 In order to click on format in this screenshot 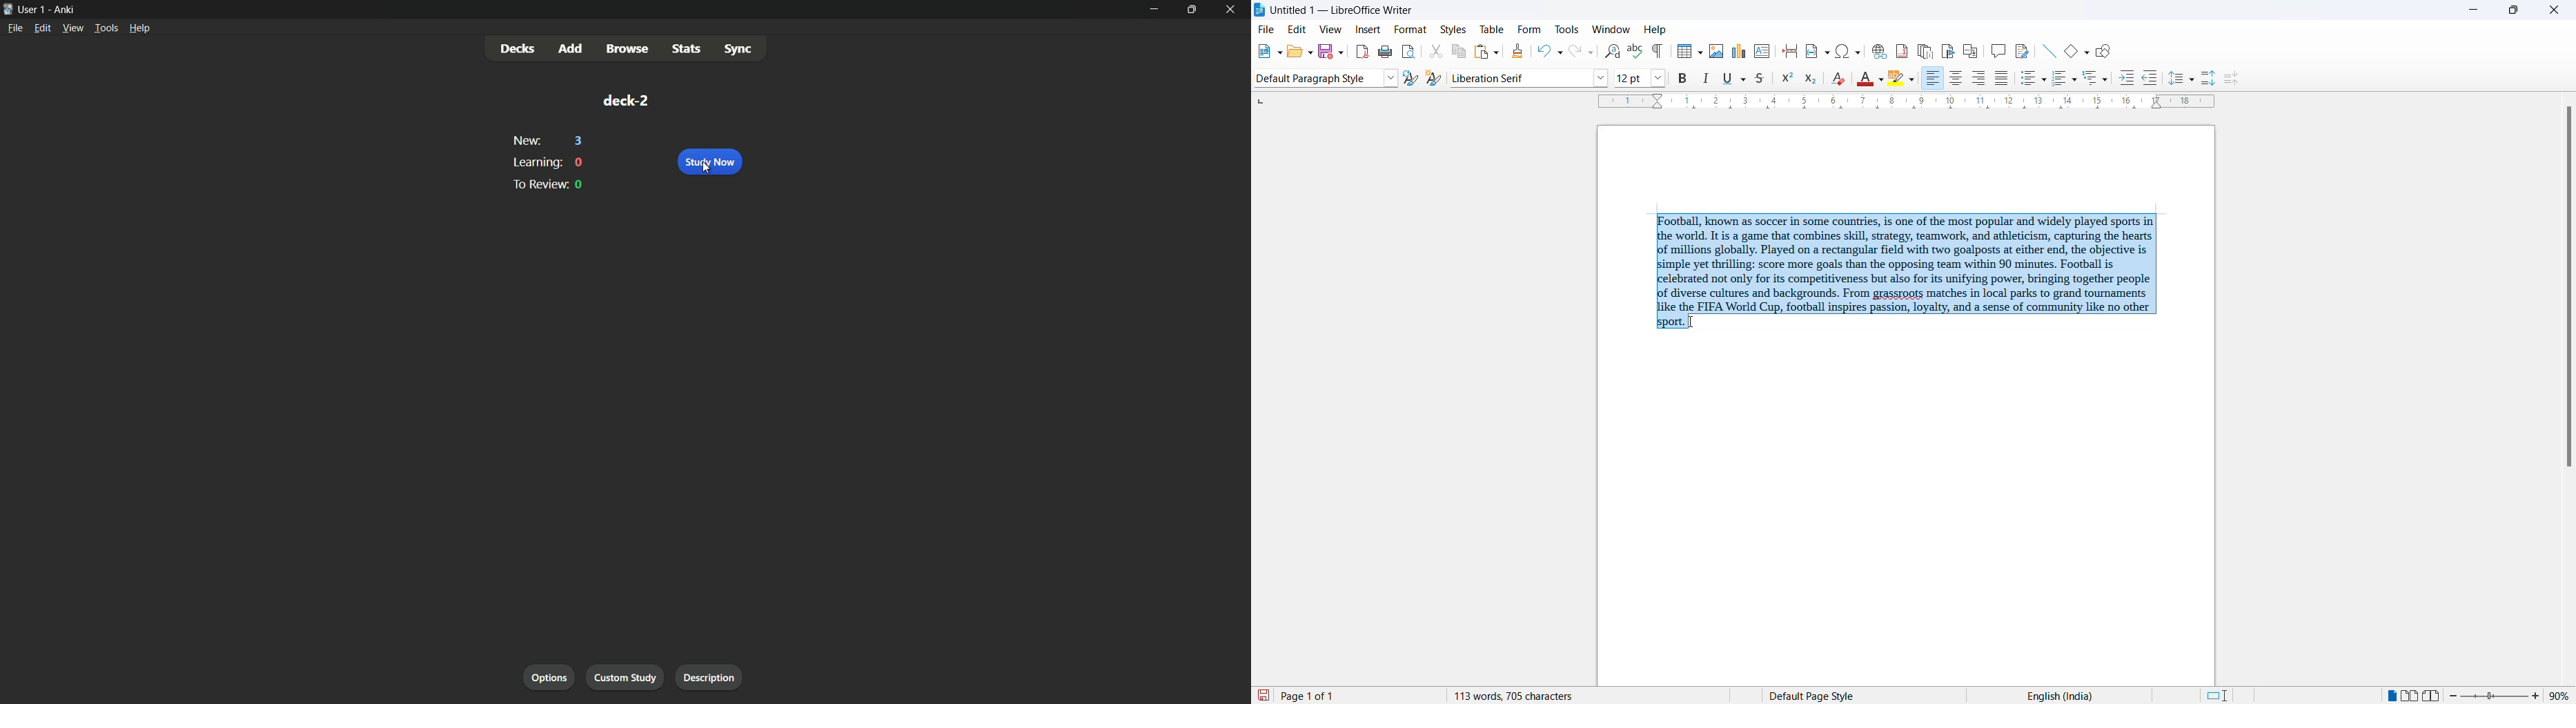, I will do `click(1410, 29)`.